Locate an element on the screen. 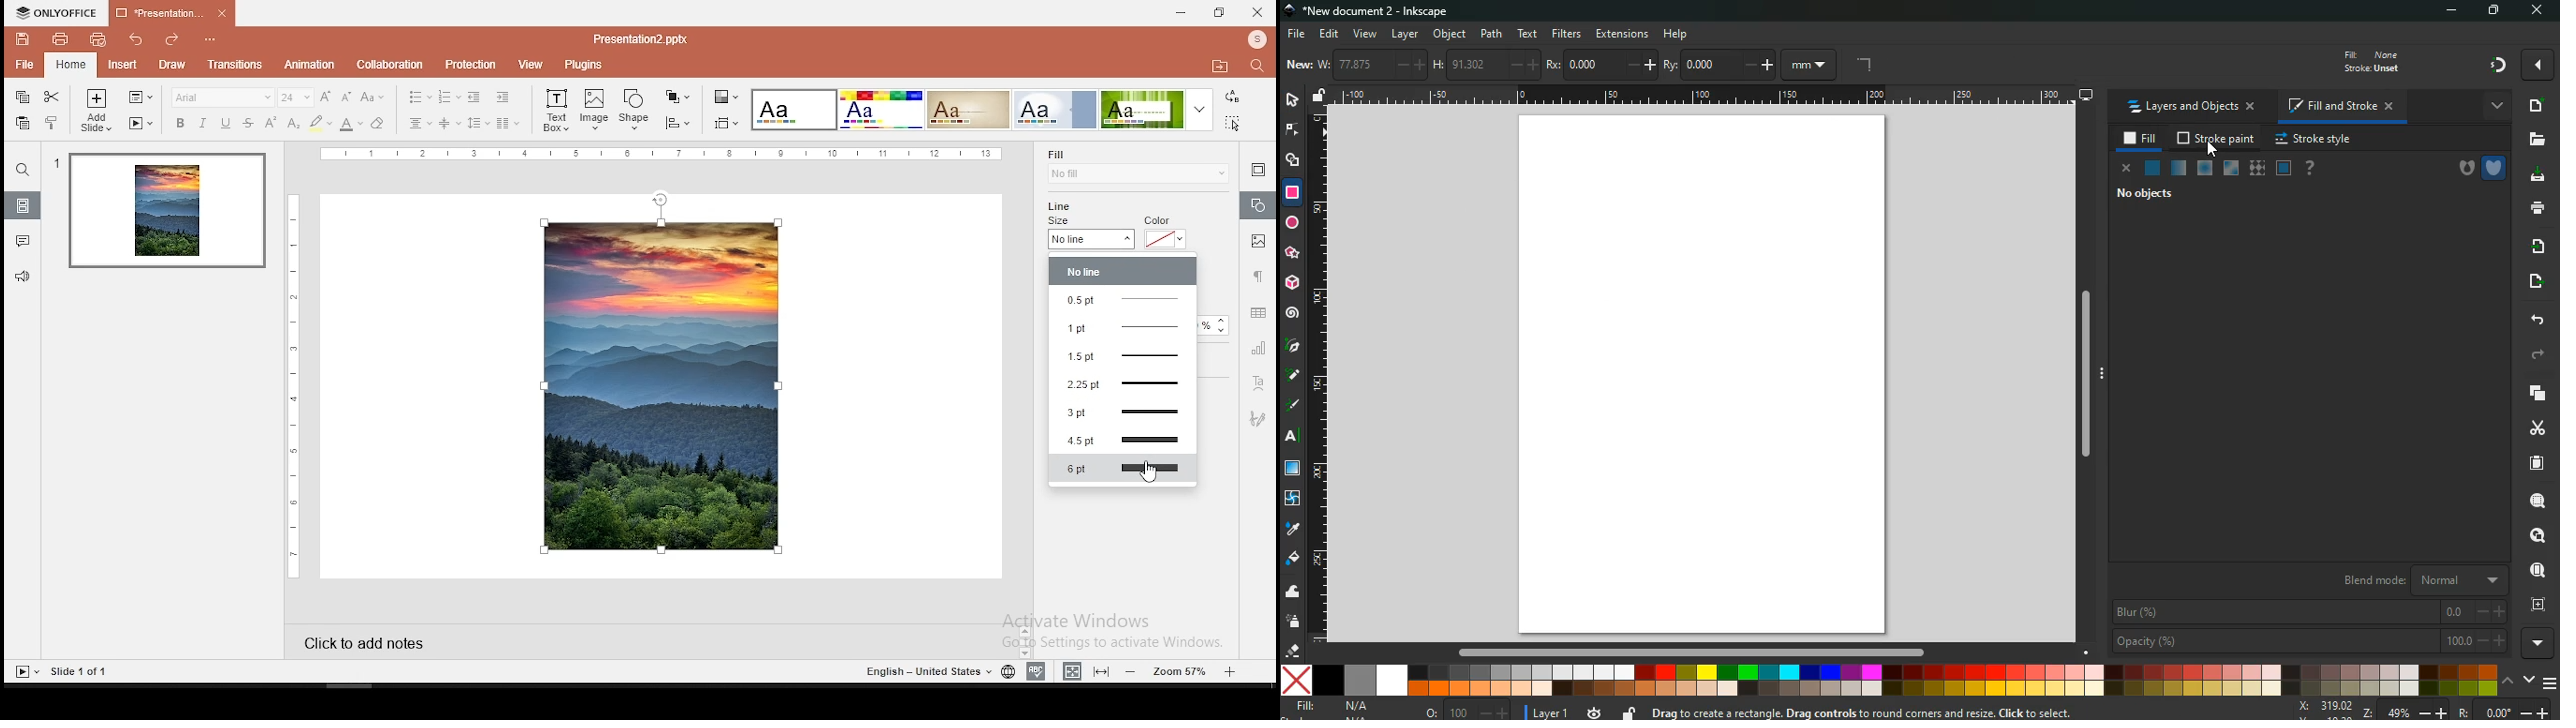 This screenshot has width=2576, height=728. horizontal scale is located at coordinates (668, 154).